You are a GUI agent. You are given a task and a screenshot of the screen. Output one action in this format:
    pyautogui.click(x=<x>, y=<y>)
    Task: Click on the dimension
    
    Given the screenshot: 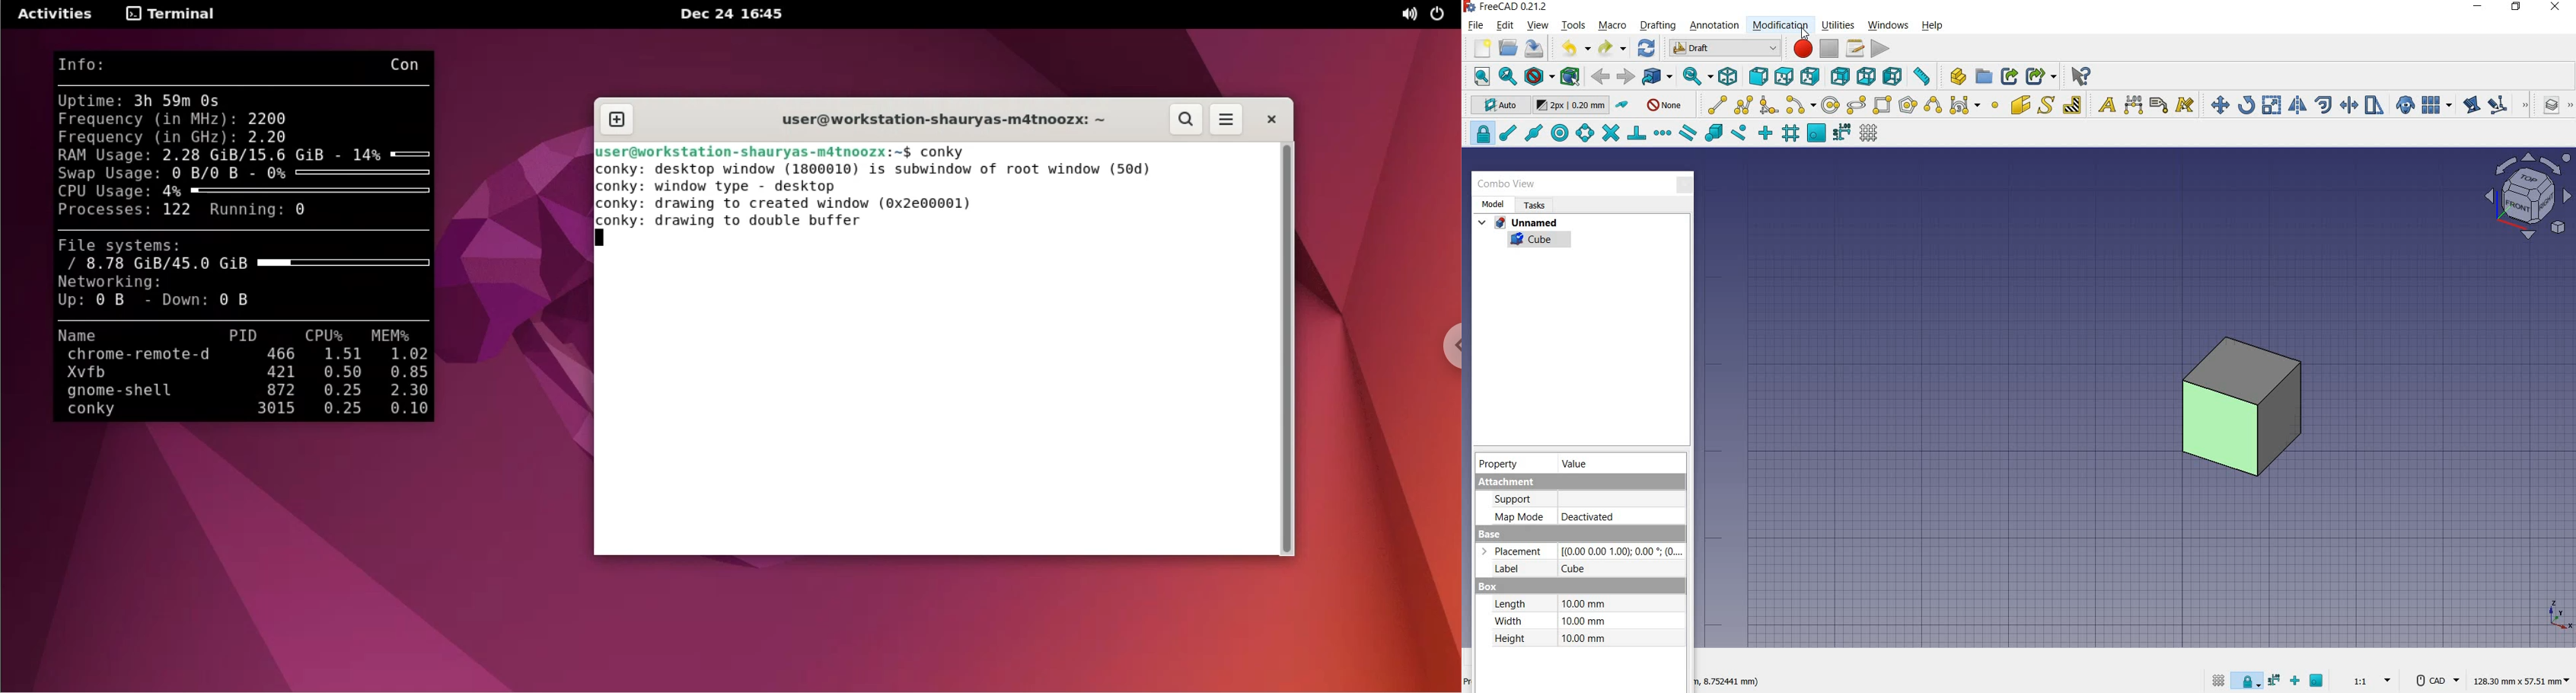 What is the action you would take?
    pyautogui.click(x=2521, y=679)
    